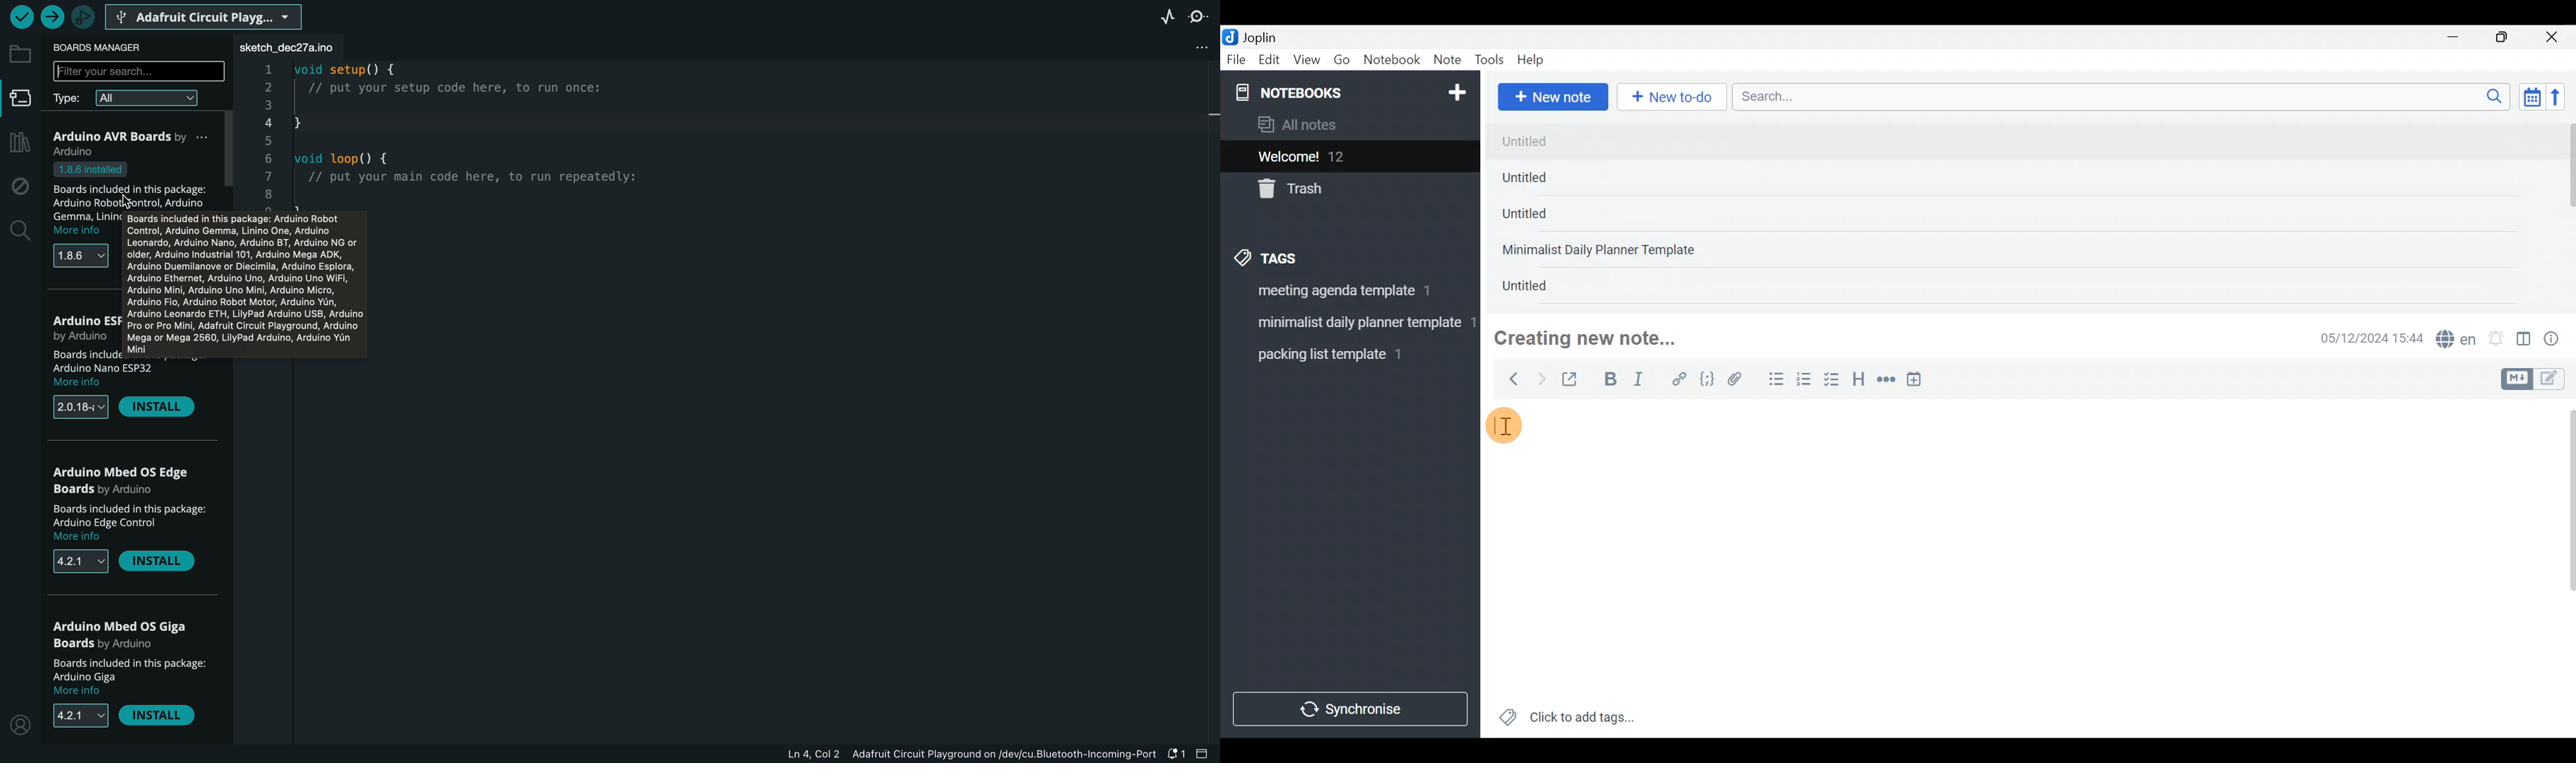 The width and height of the screenshot is (2576, 784). Describe the element at coordinates (22, 99) in the screenshot. I see `board manager` at that location.